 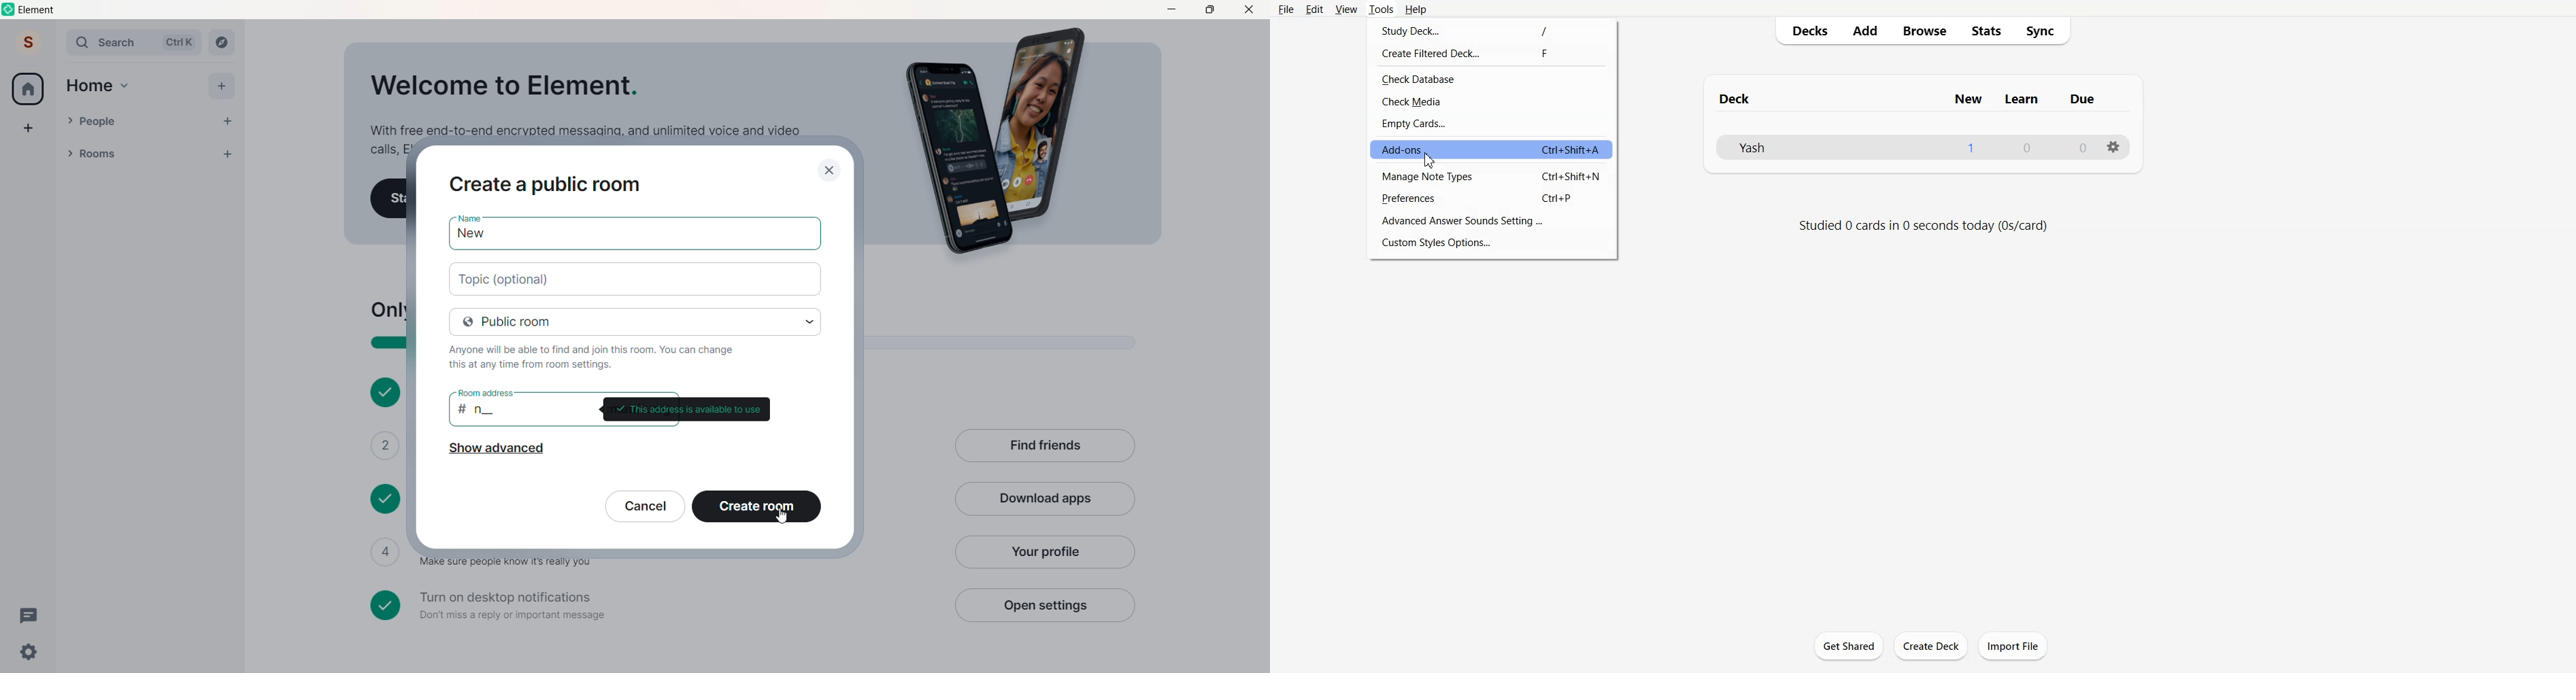 What do you see at coordinates (1286, 10) in the screenshot?
I see `File` at bounding box center [1286, 10].